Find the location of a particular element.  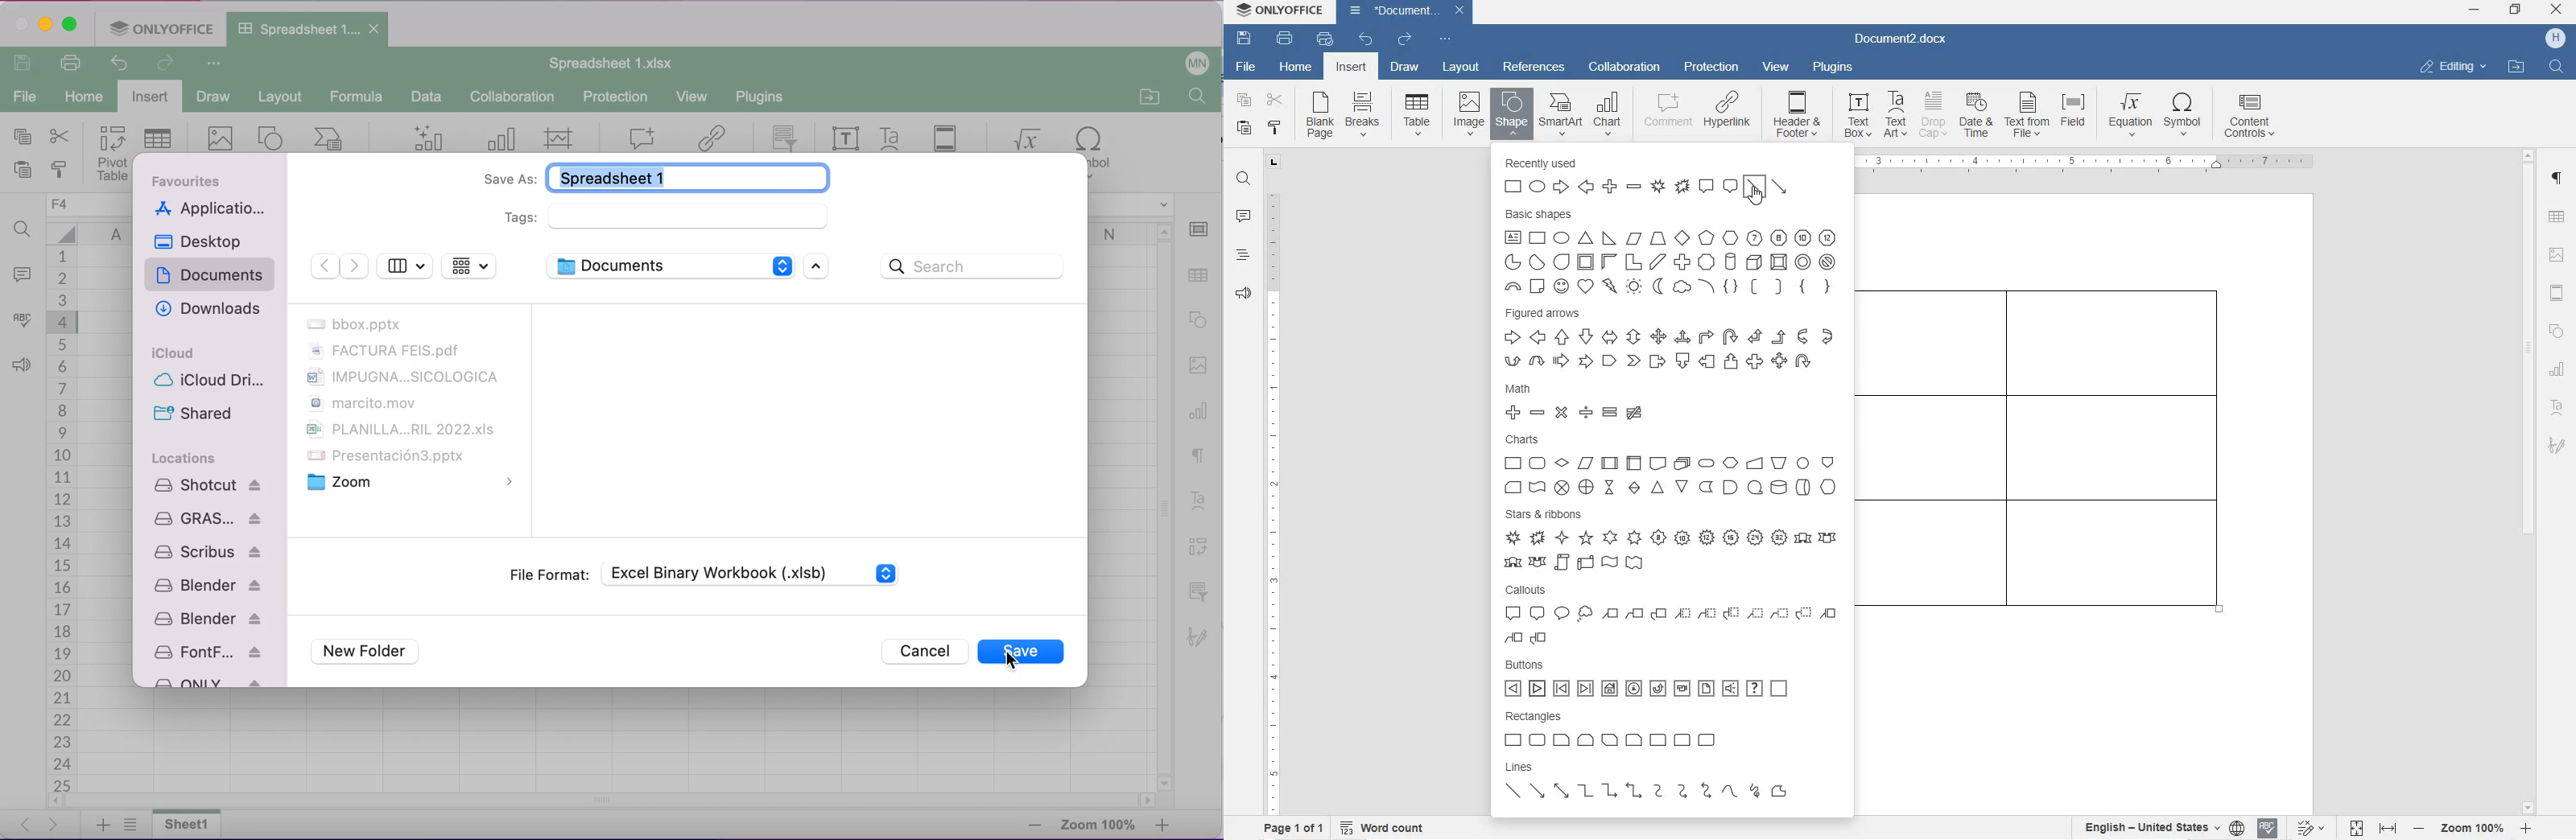

excel binary workbook is located at coordinates (761, 571).